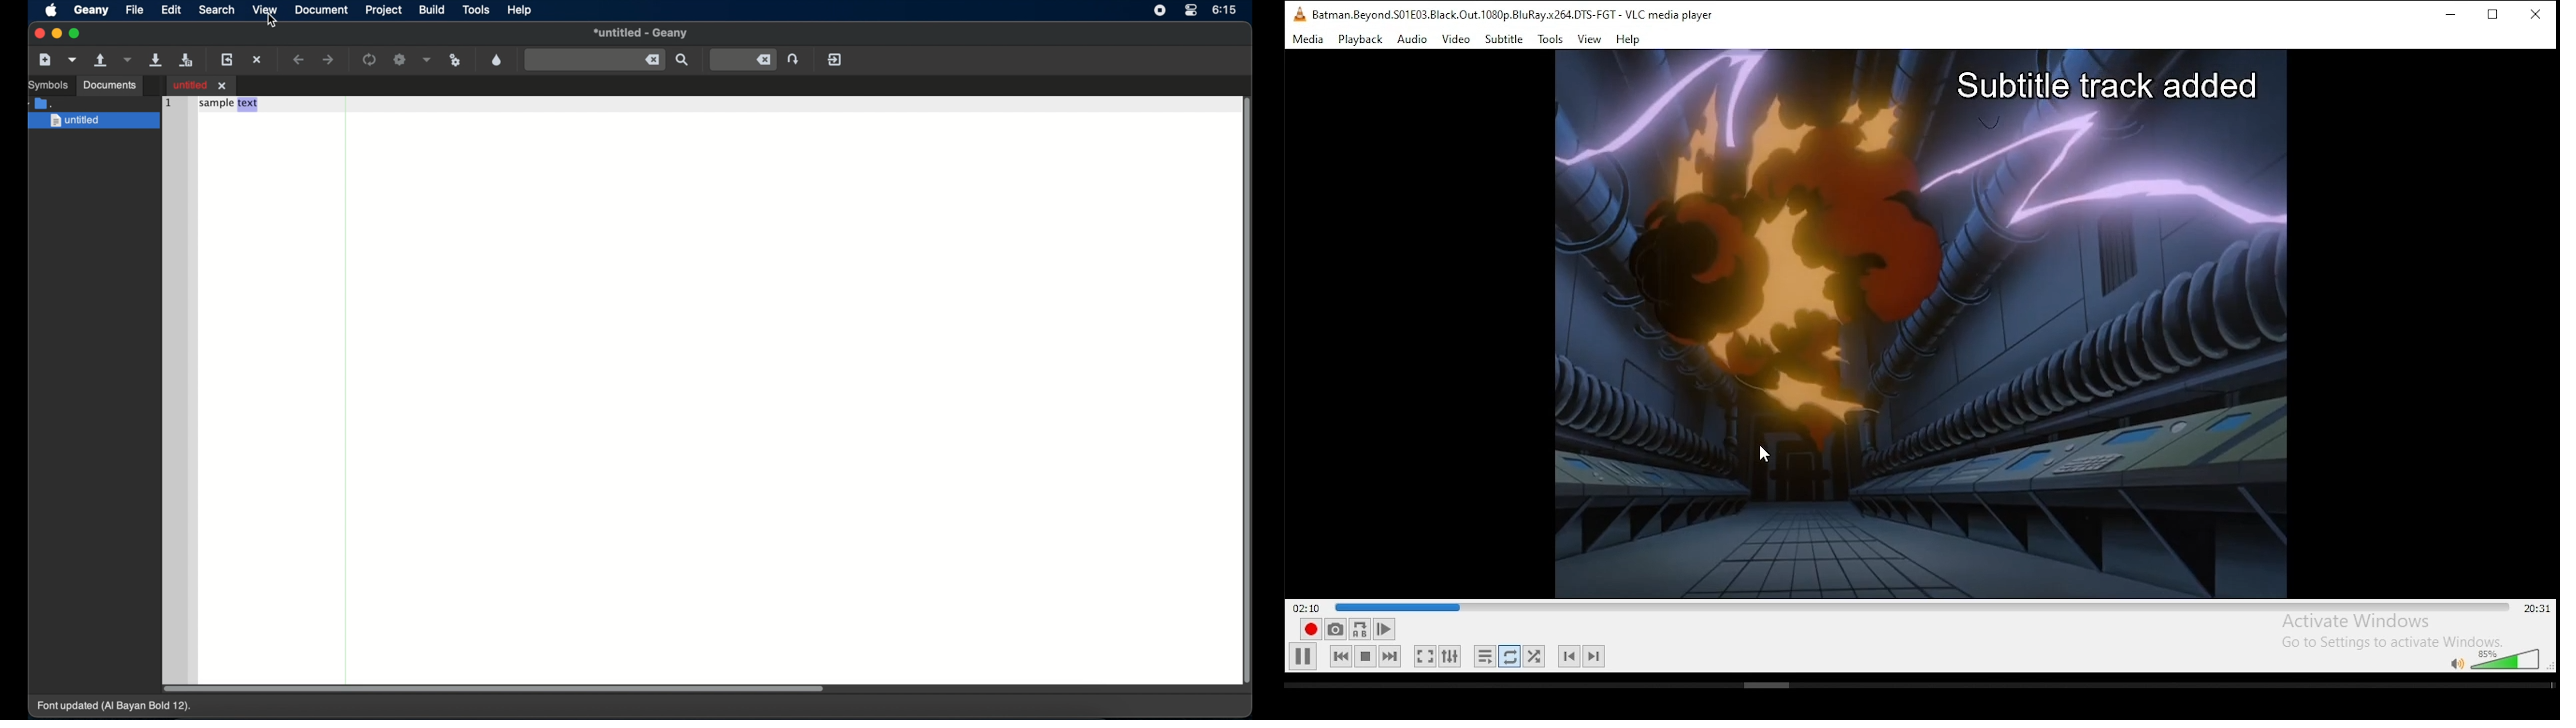  What do you see at coordinates (49, 85) in the screenshot?
I see `symbols` at bounding box center [49, 85].